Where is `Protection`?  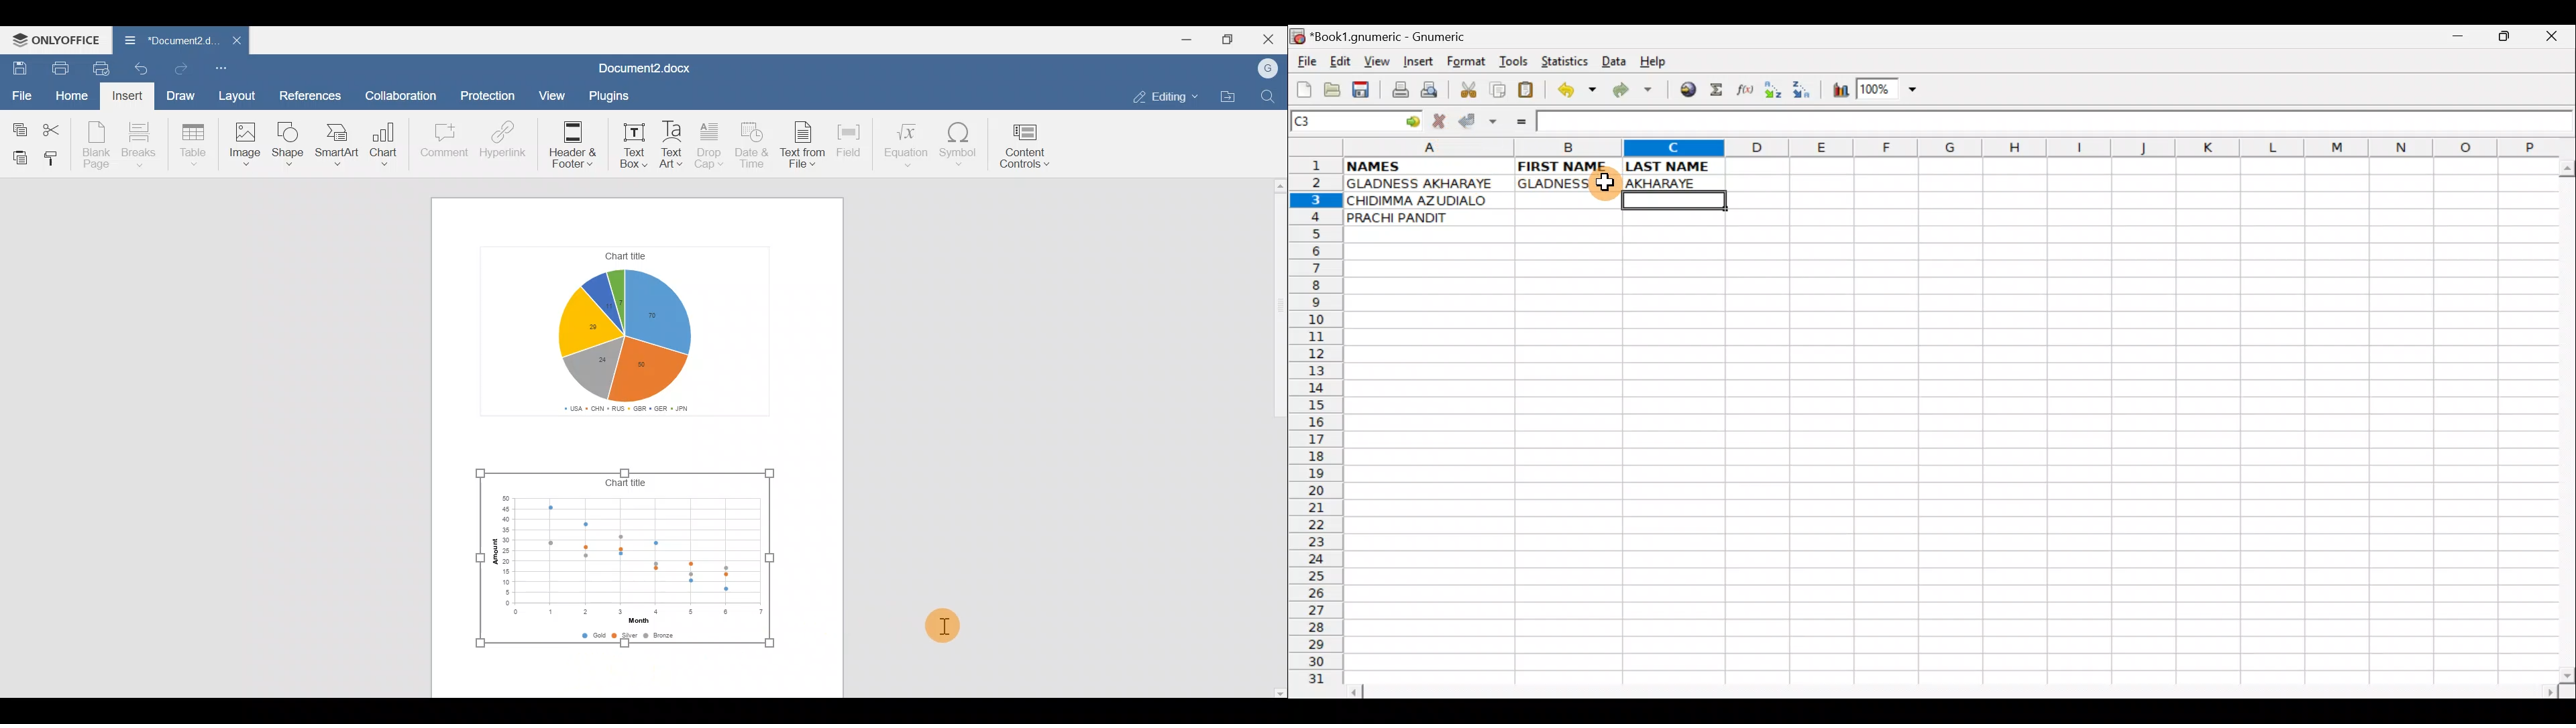 Protection is located at coordinates (488, 93).